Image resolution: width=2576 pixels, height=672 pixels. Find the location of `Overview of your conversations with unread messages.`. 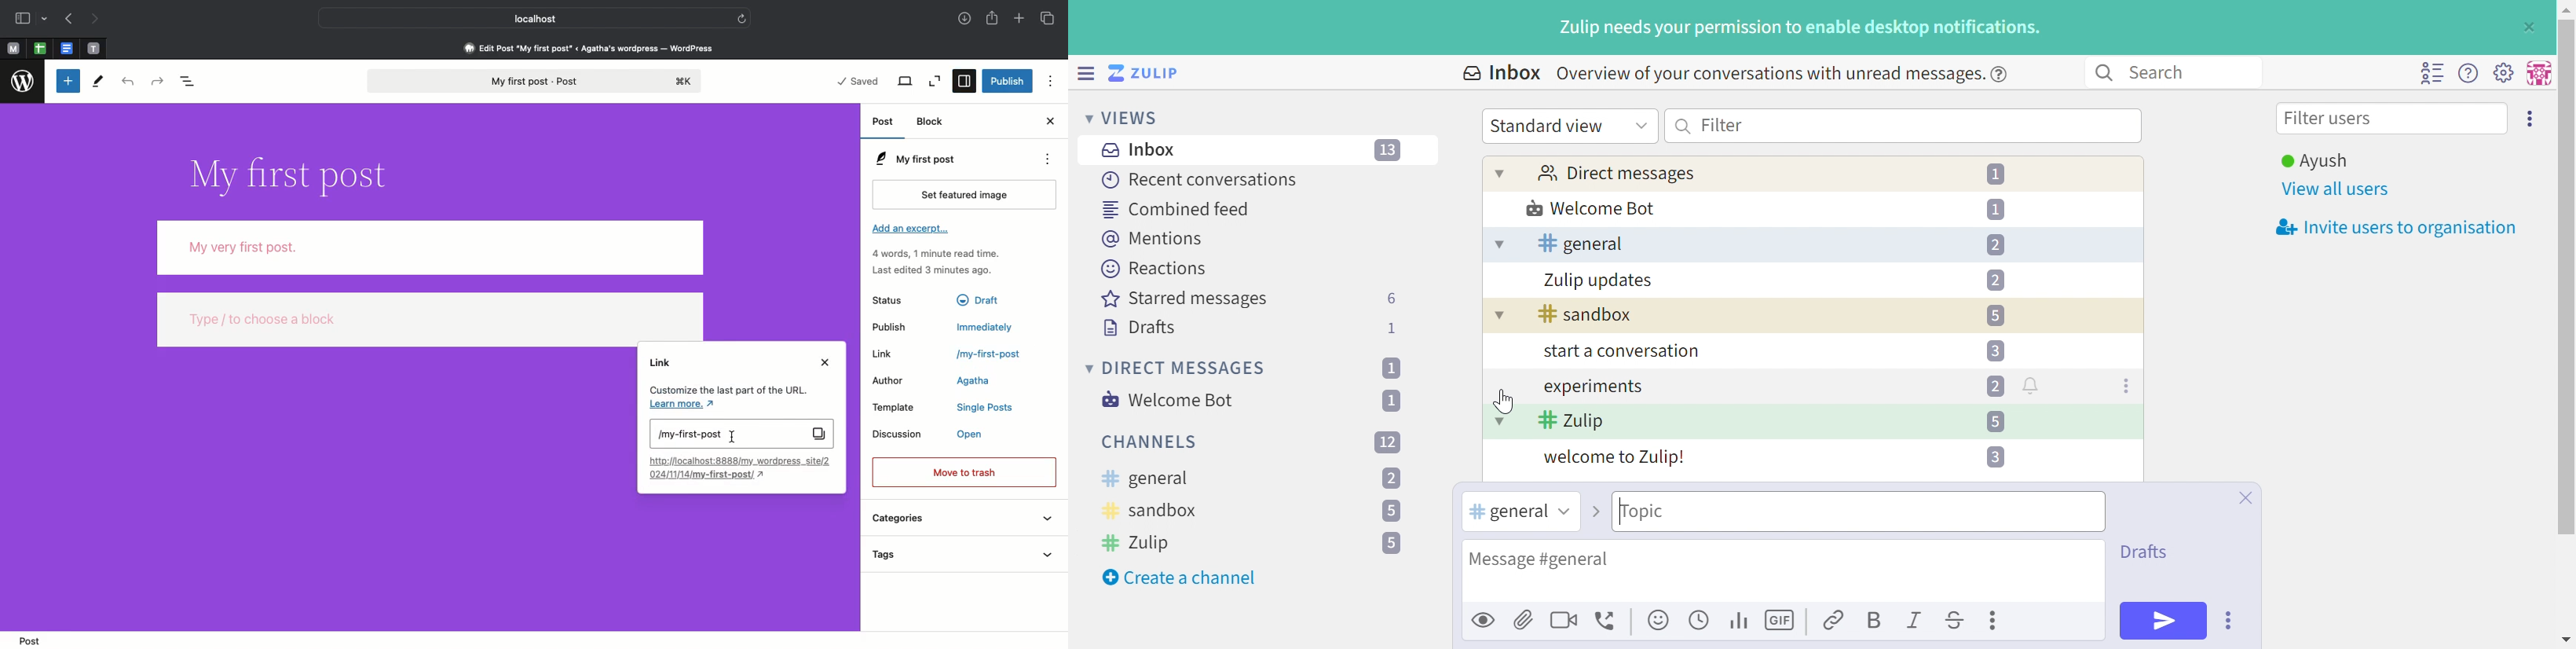

Overview of your conversations with unread messages. is located at coordinates (1767, 73).